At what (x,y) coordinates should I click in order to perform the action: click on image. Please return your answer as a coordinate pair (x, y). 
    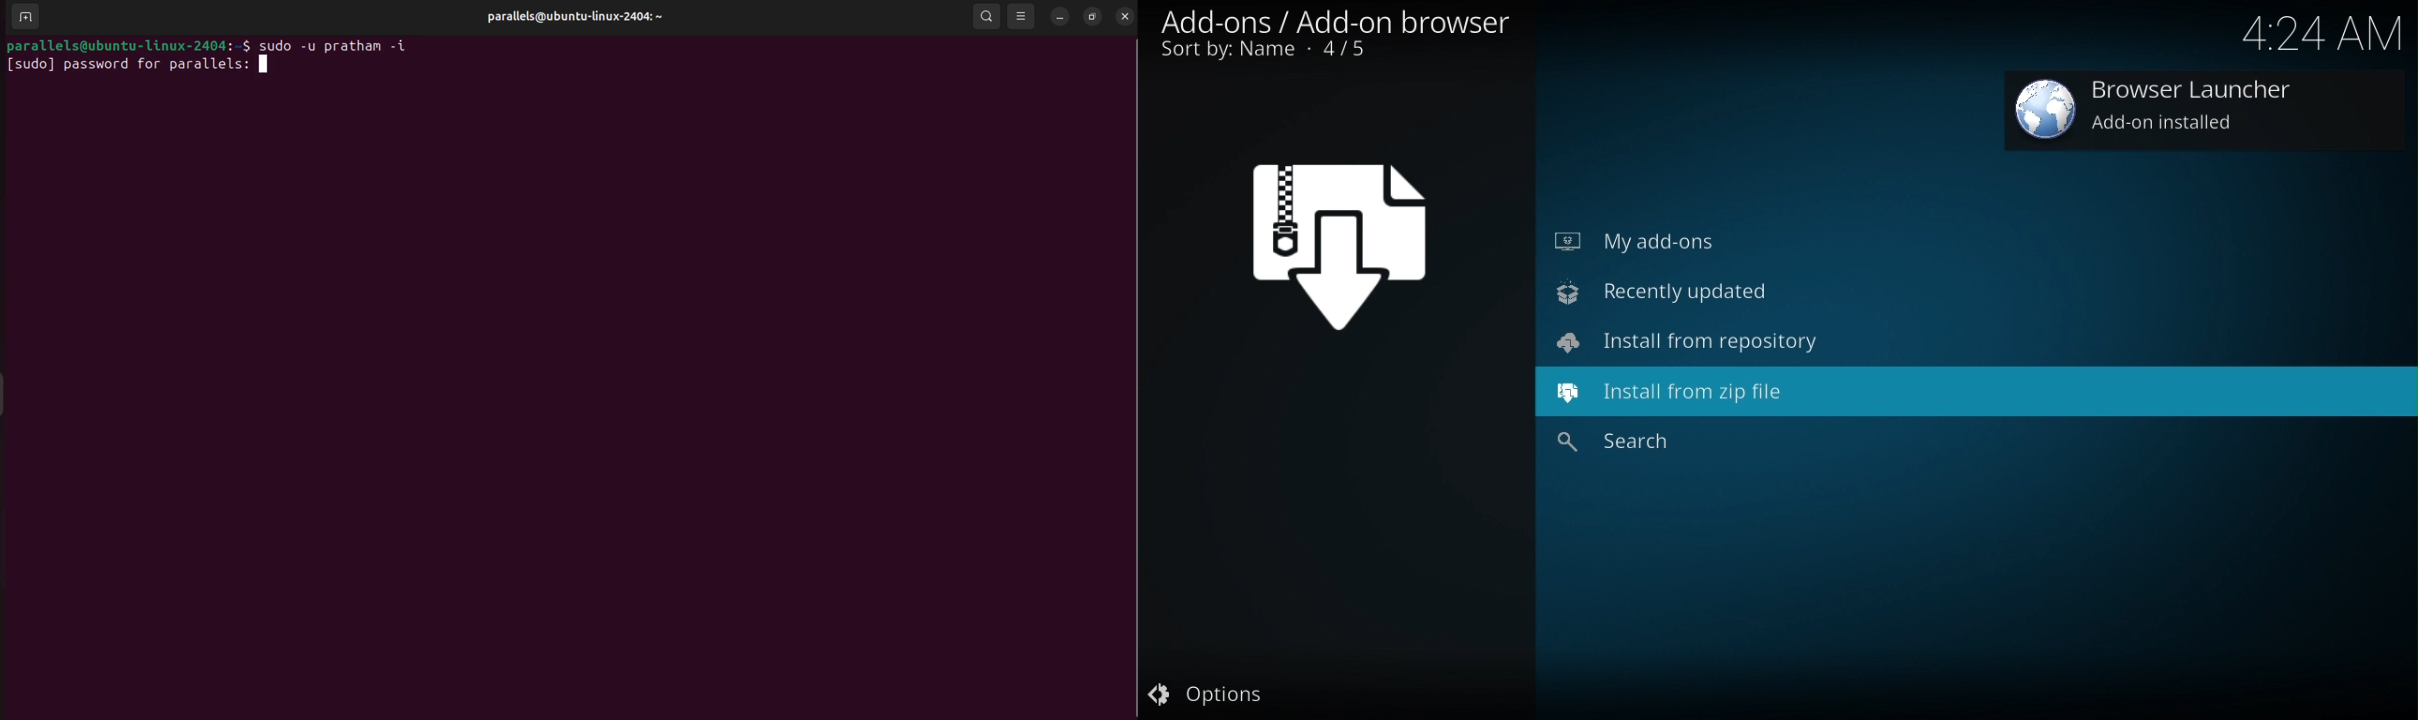
    Looking at the image, I should click on (1344, 241).